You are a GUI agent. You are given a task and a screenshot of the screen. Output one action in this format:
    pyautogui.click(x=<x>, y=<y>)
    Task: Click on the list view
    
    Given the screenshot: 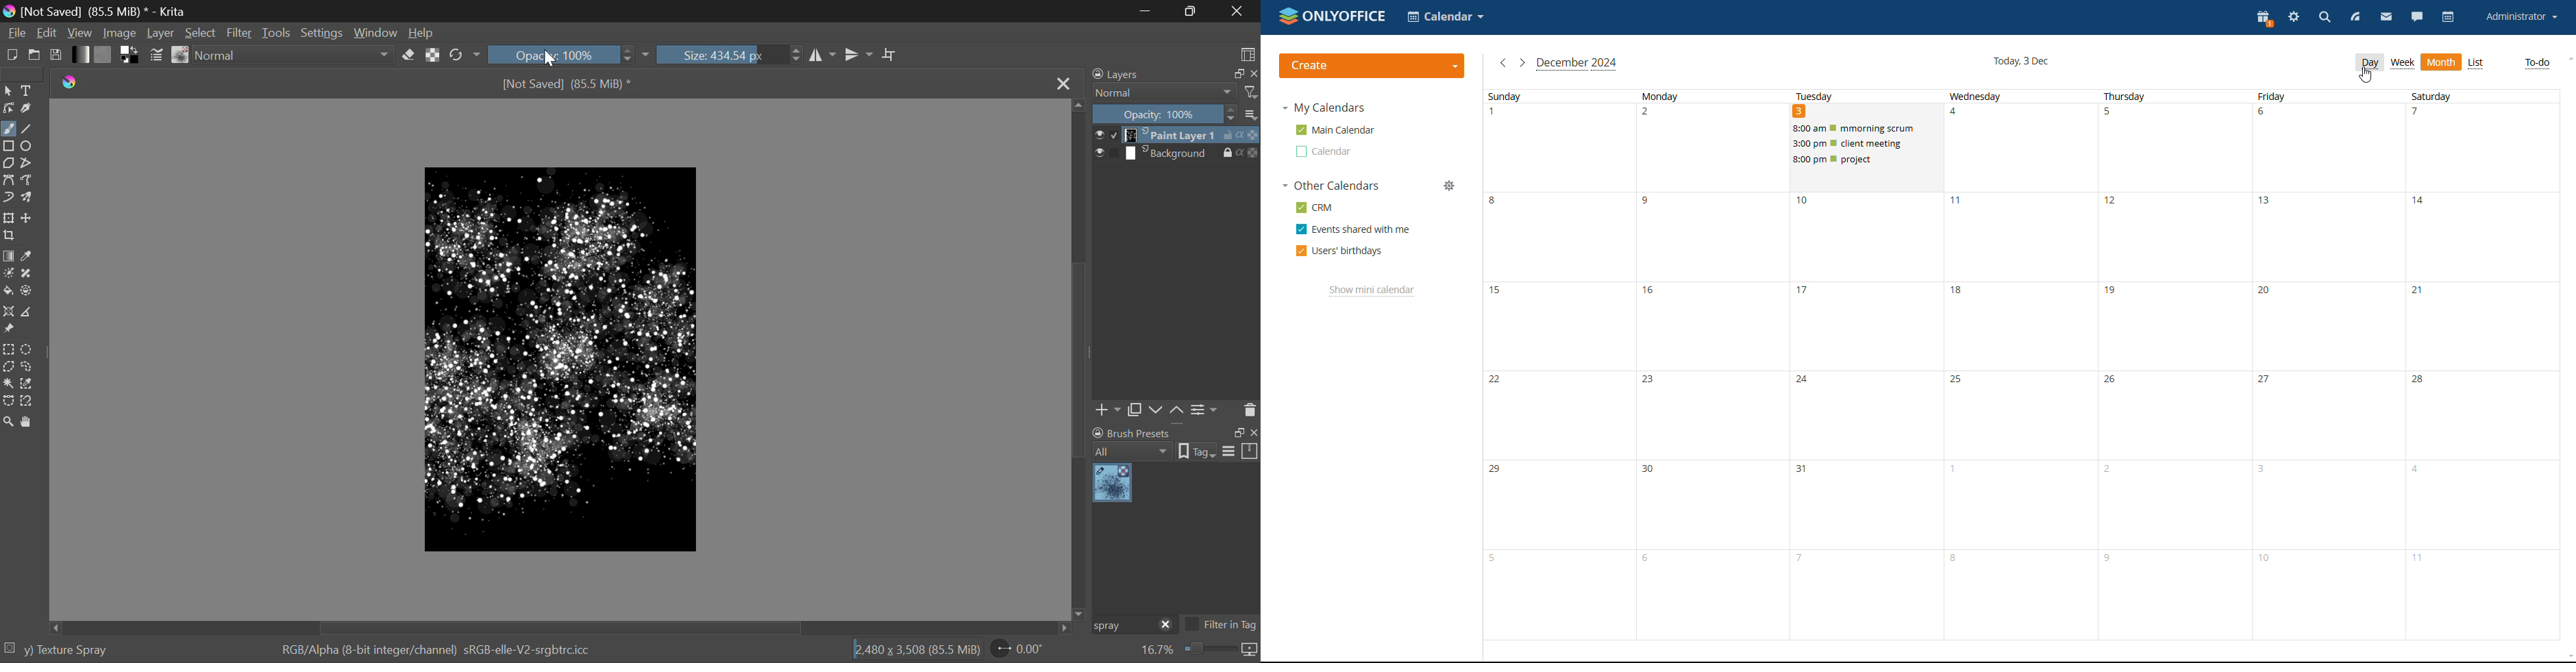 What is the action you would take?
    pyautogui.click(x=2477, y=64)
    